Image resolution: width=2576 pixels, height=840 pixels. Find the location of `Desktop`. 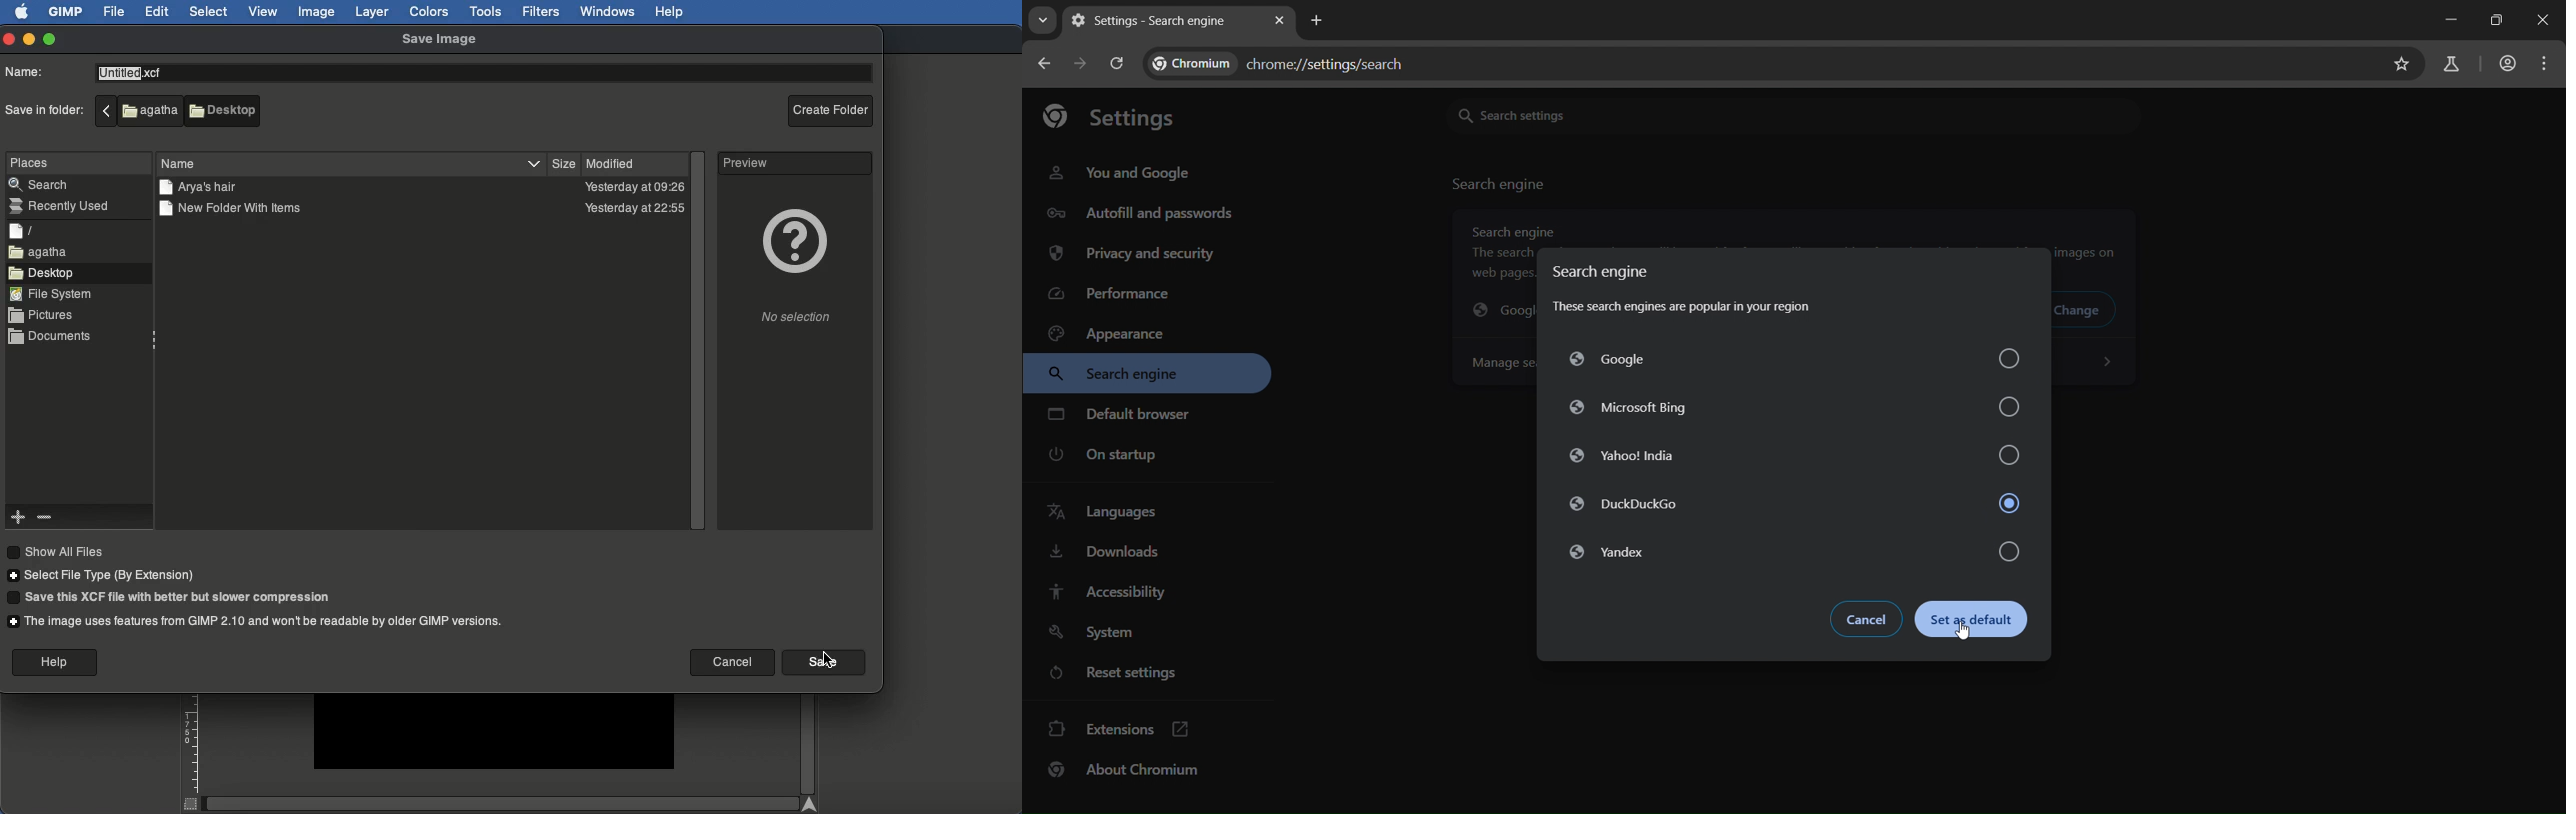

Desktop is located at coordinates (46, 272).